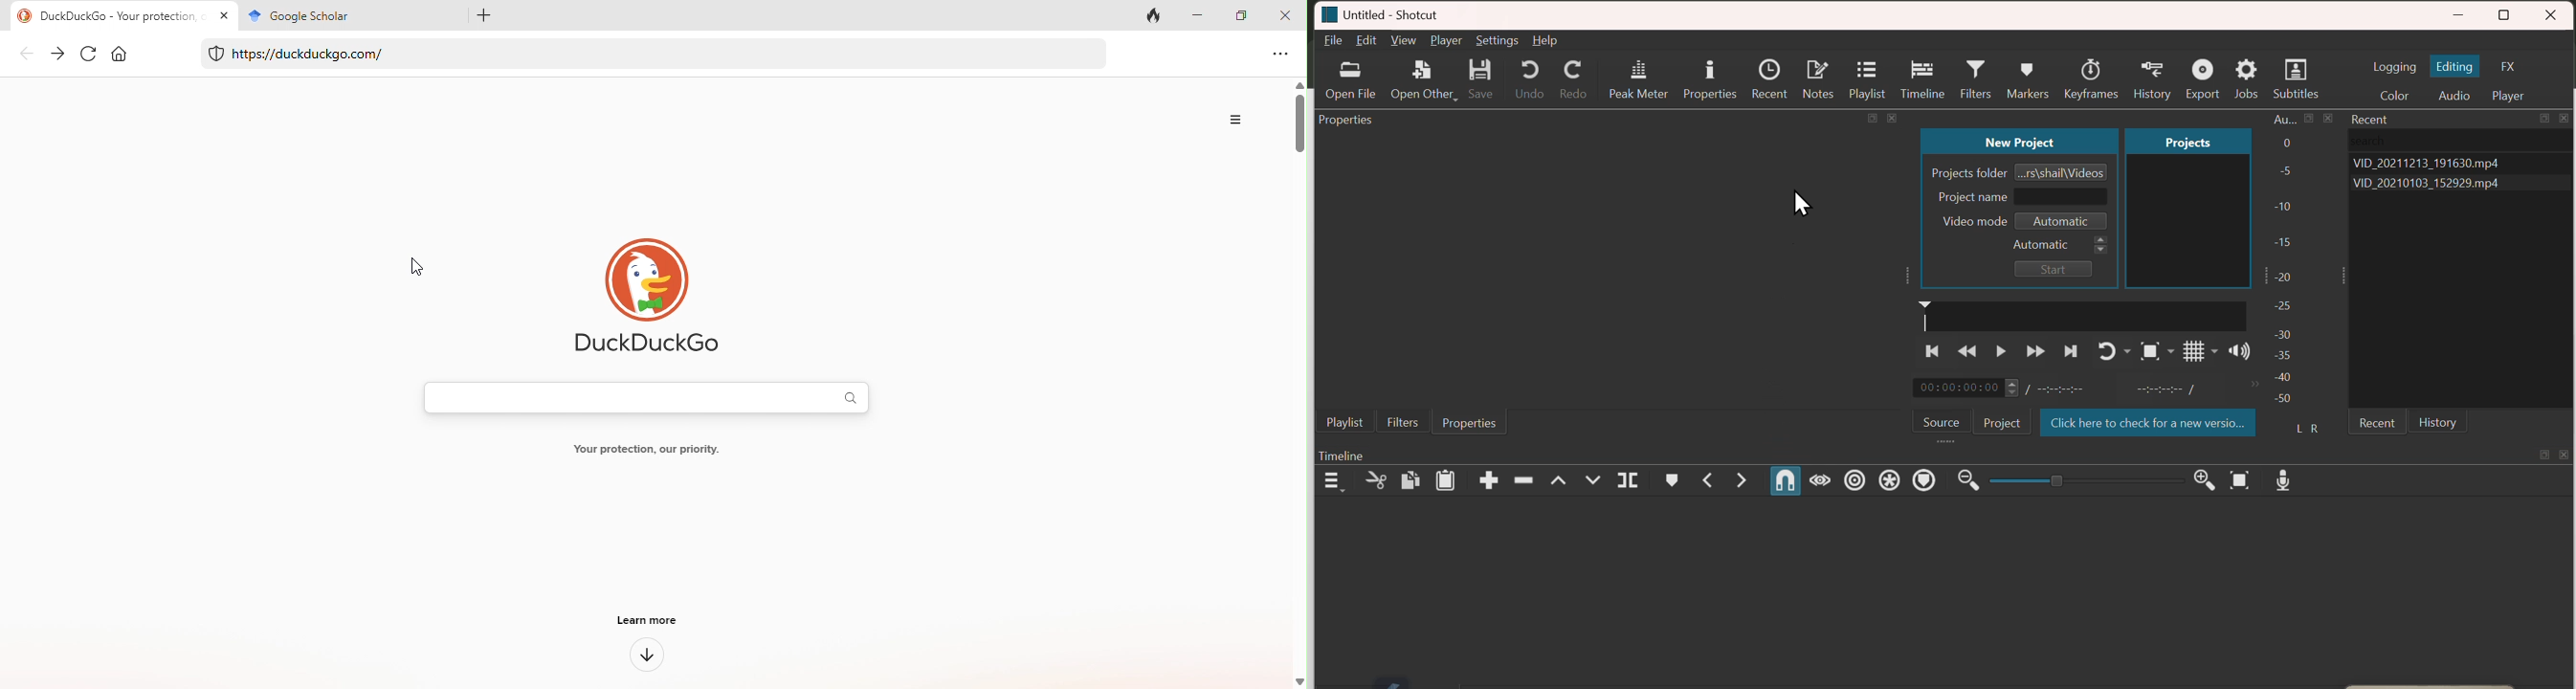 The height and width of the screenshot is (700, 2576). What do you see at coordinates (1892, 118) in the screenshot?
I see `Close` at bounding box center [1892, 118].